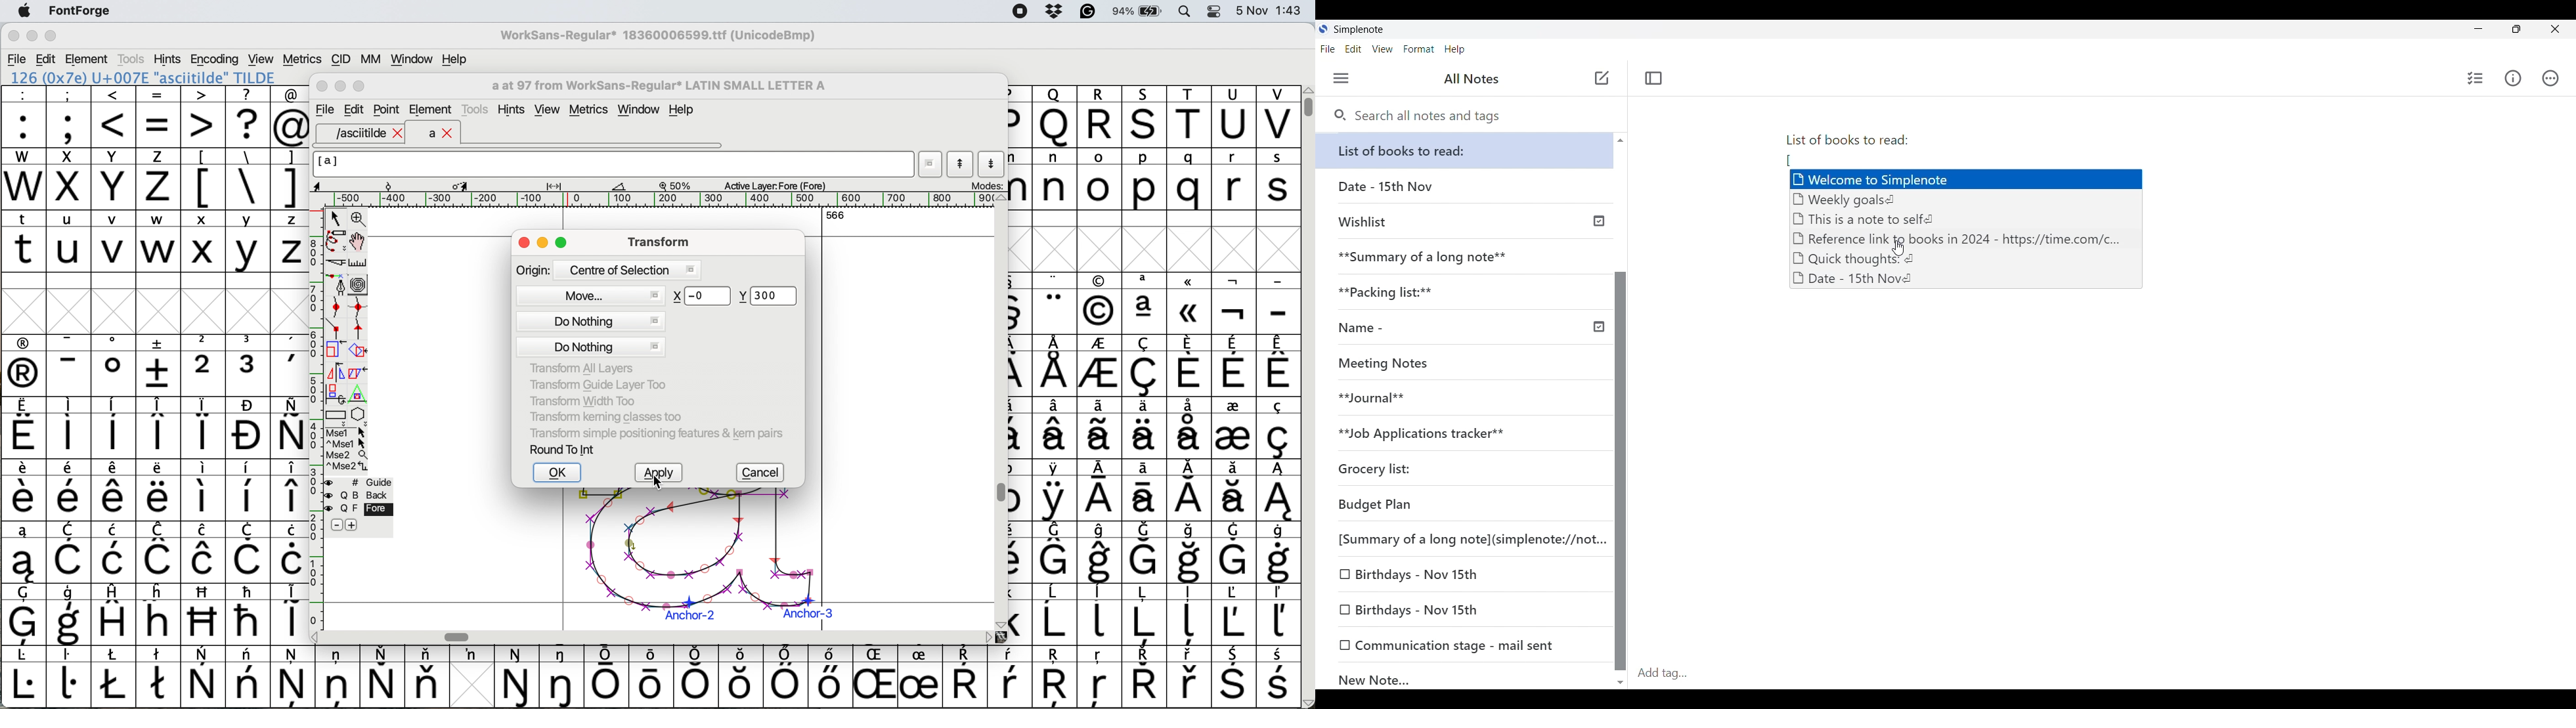  I want to click on cancel, so click(764, 473).